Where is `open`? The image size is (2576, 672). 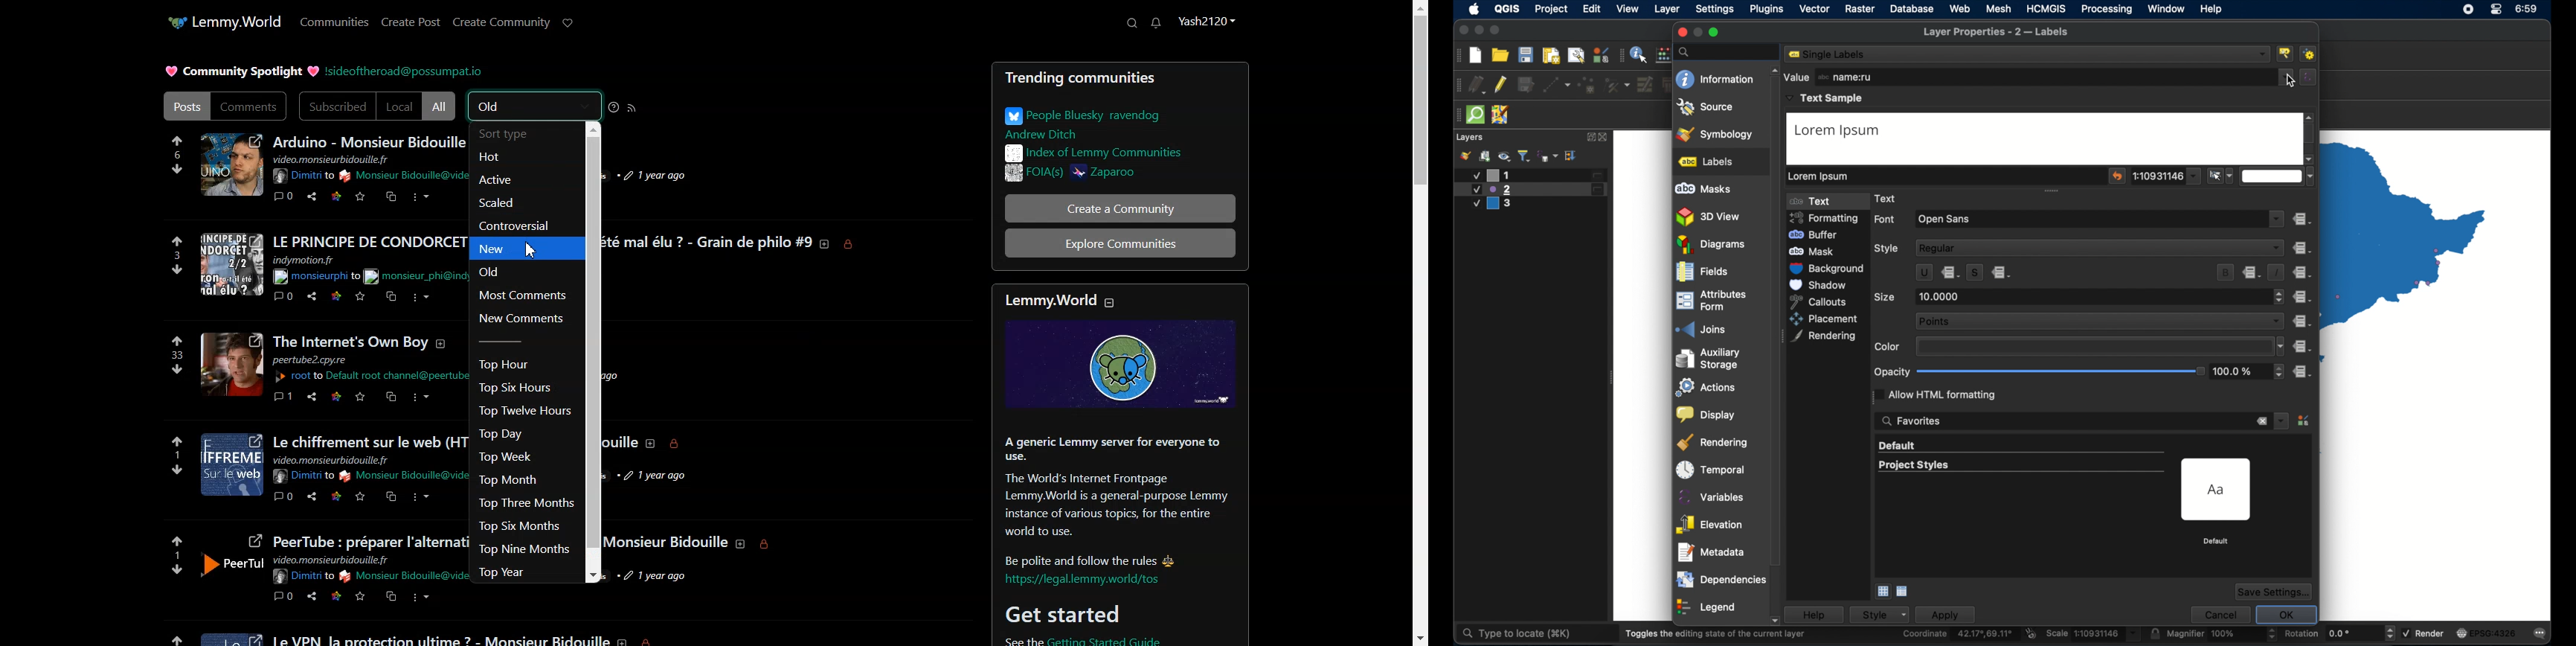 open is located at coordinates (1500, 54).